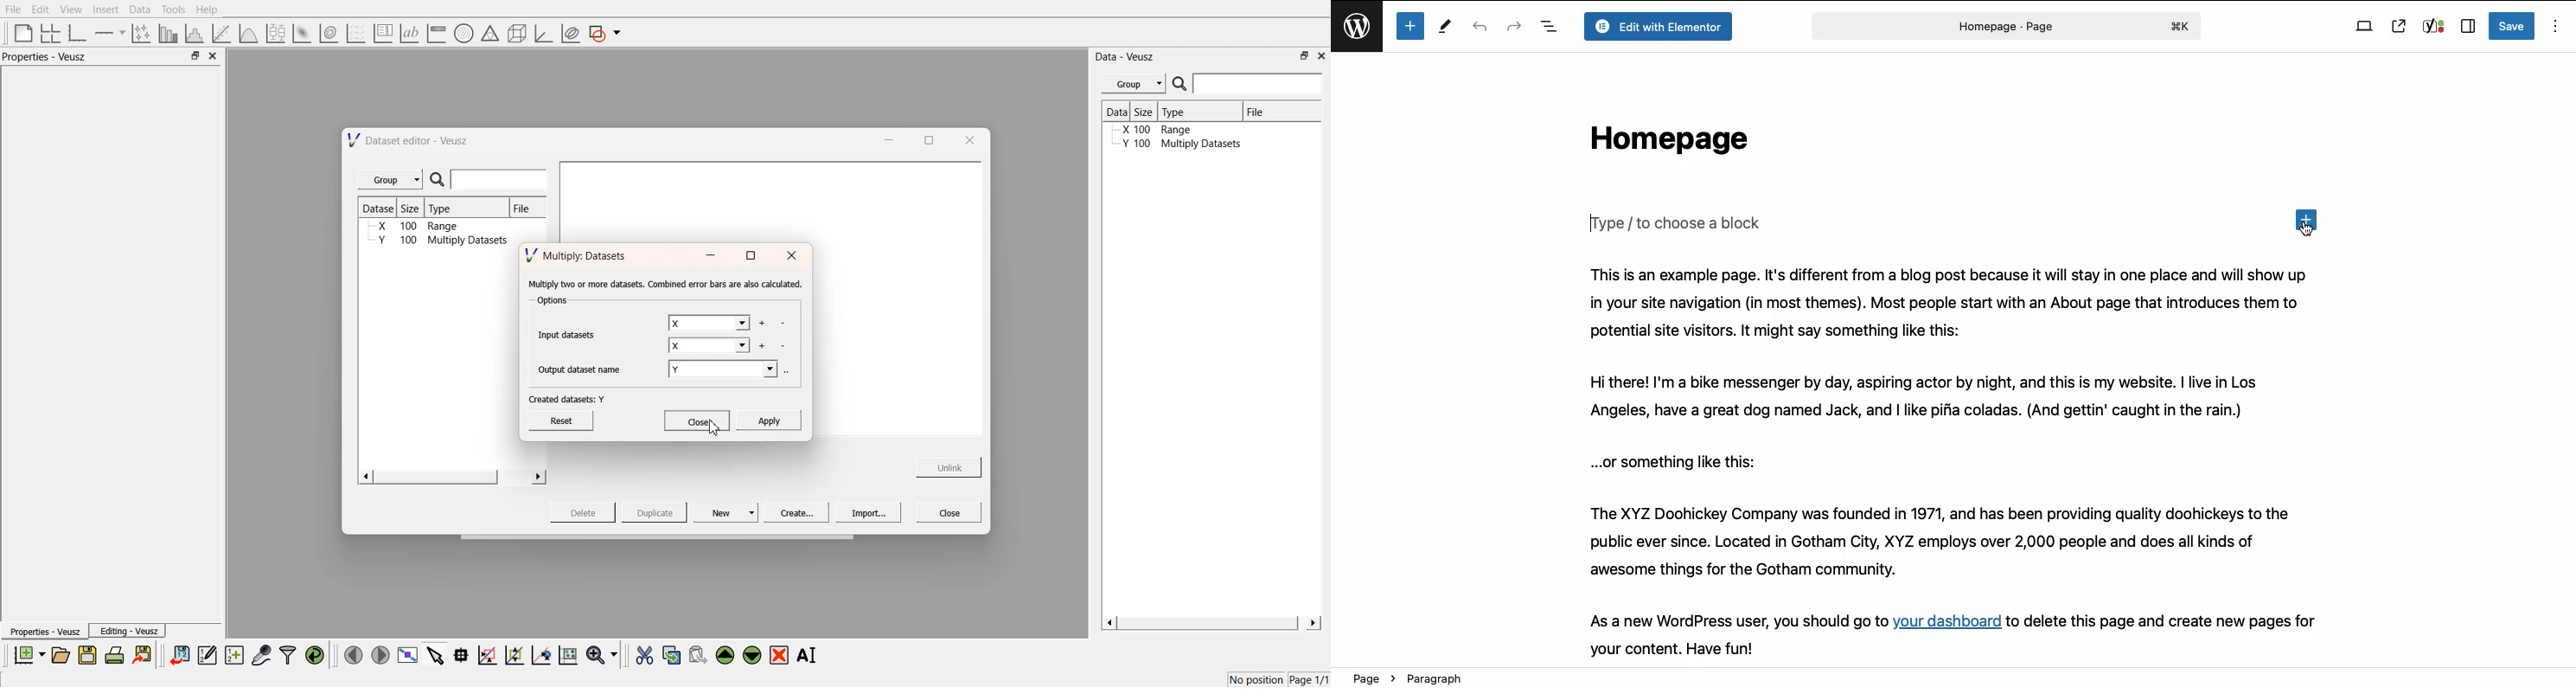 The height and width of the screenshot is (700, 2576). Describe the element at coordinates (407, 655) in the screenshot. I see `view plot full screen` at that location.